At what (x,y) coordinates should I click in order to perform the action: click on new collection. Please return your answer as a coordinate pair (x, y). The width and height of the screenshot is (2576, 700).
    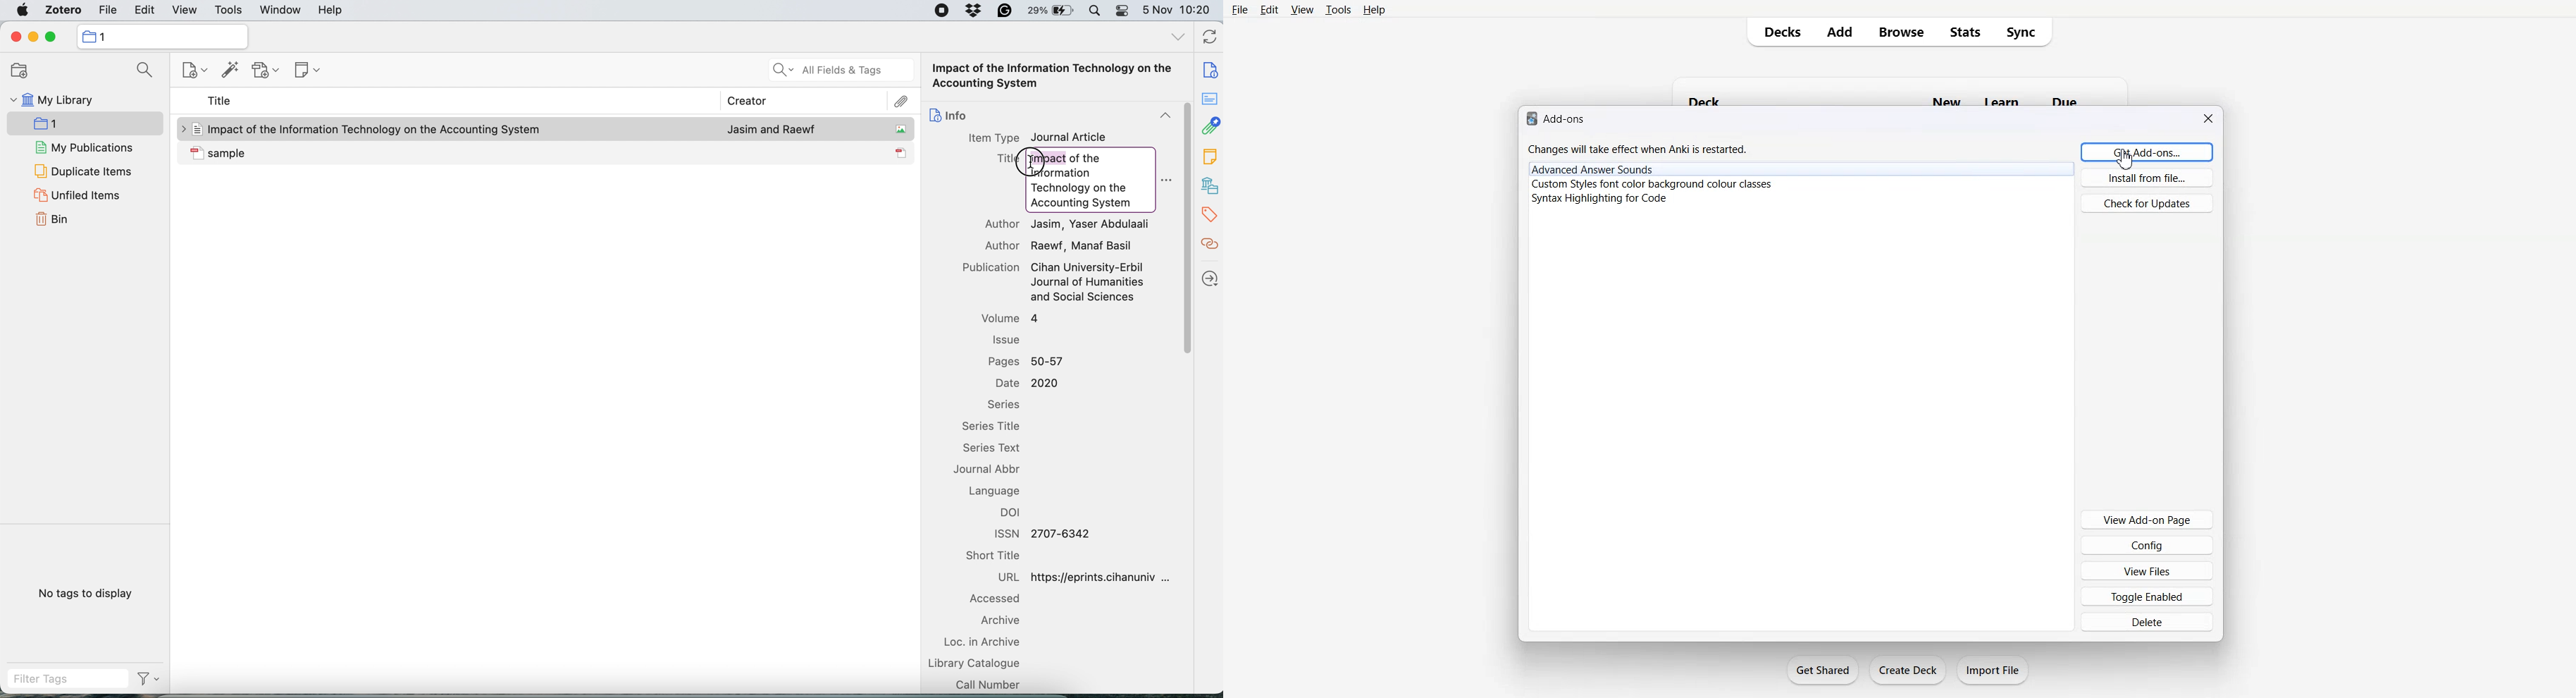
    Looking at the image, I should click on (20, 69).